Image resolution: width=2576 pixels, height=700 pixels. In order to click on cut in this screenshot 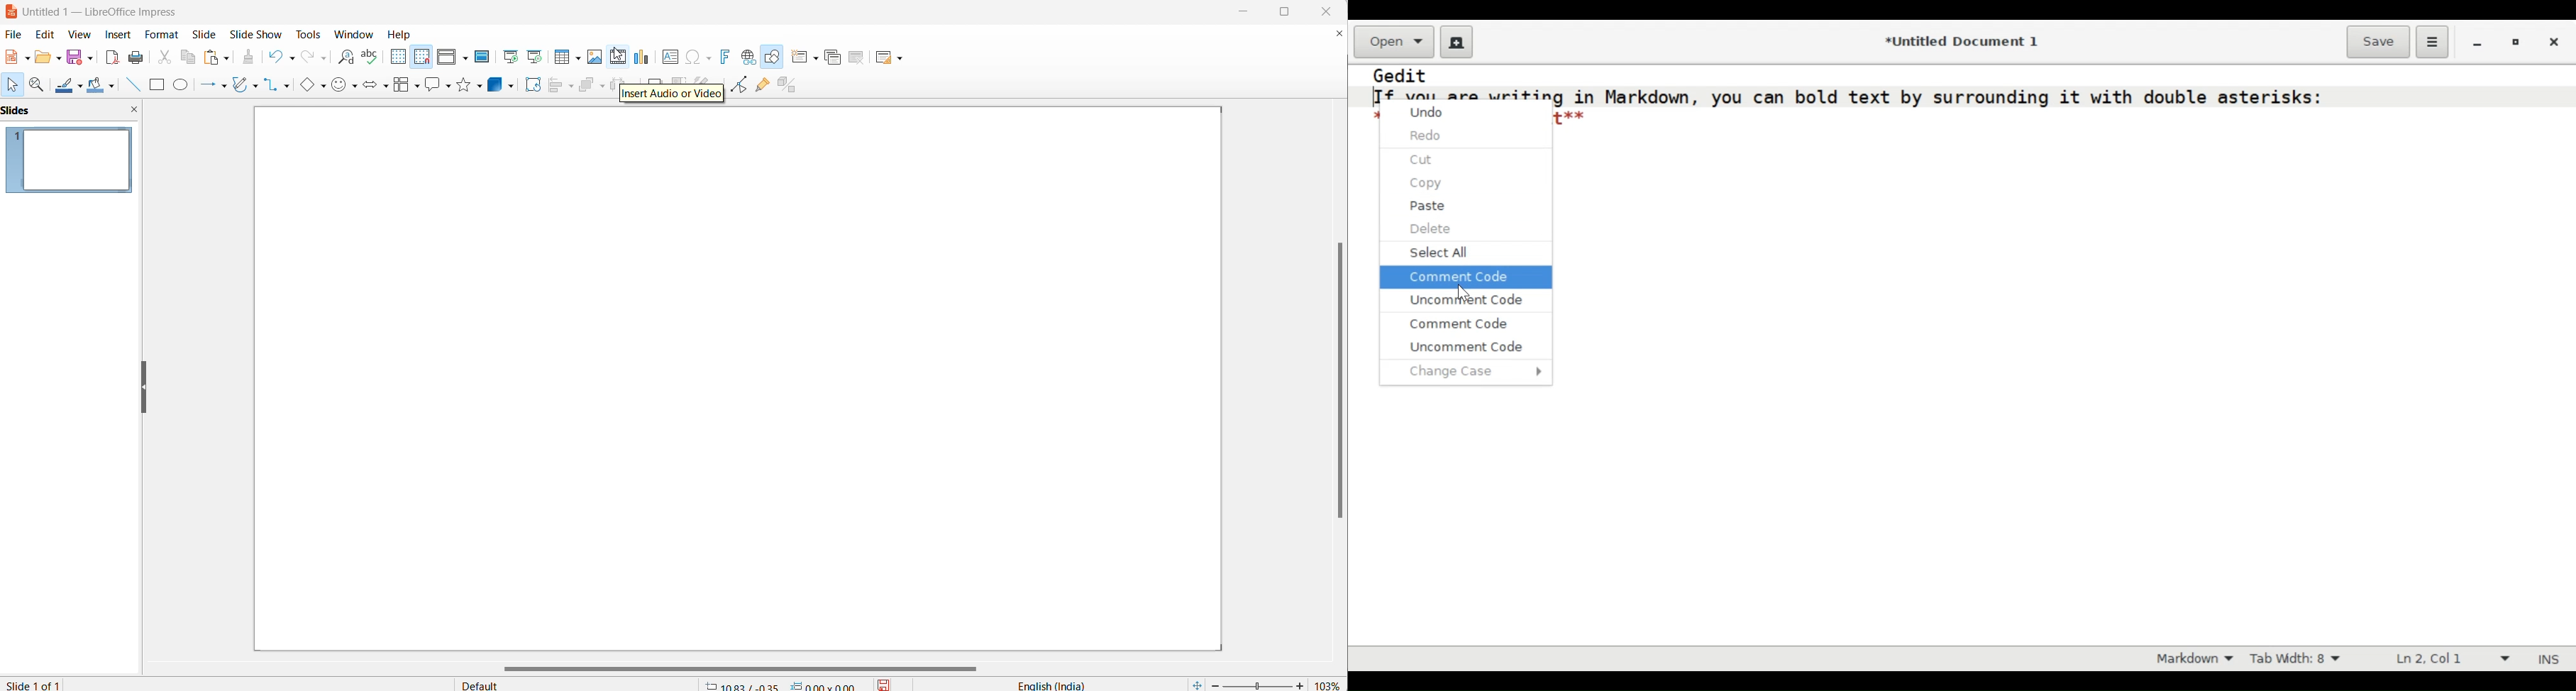, I will do `click(161, 57)`.